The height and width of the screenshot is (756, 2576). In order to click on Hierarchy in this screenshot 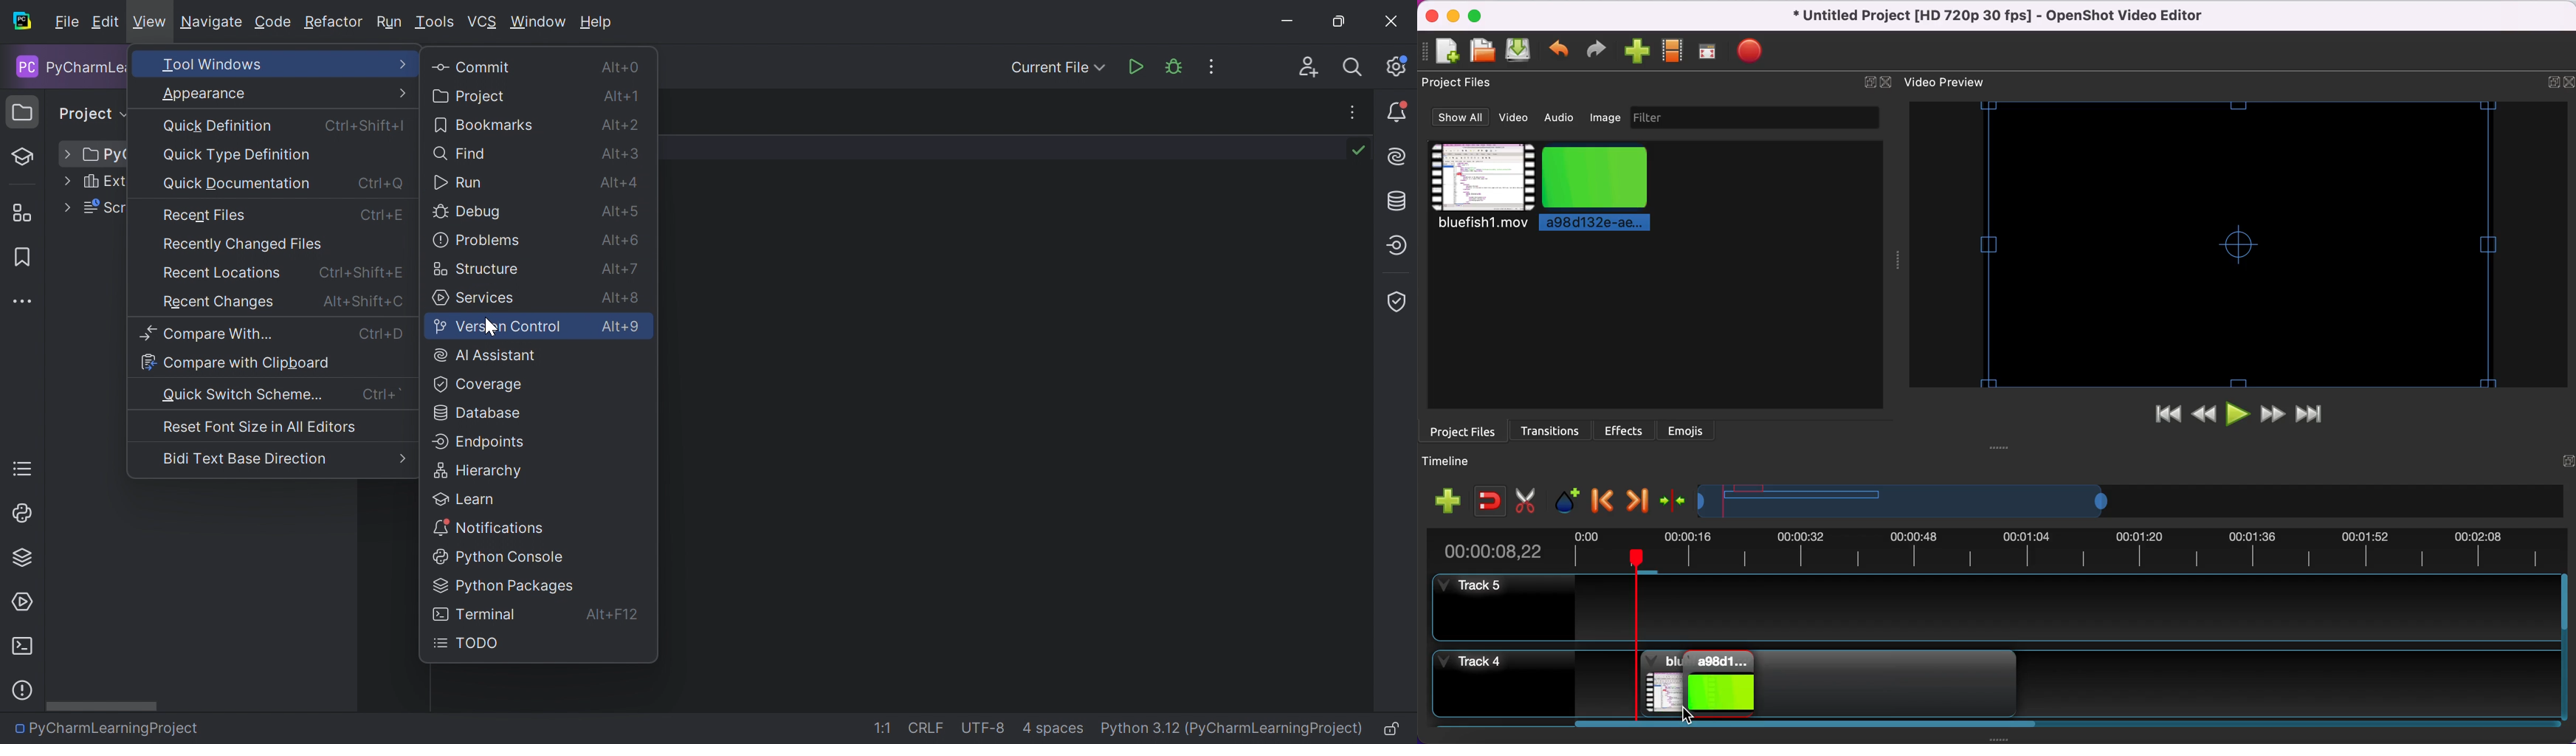, I will do `click(478, 469)`.